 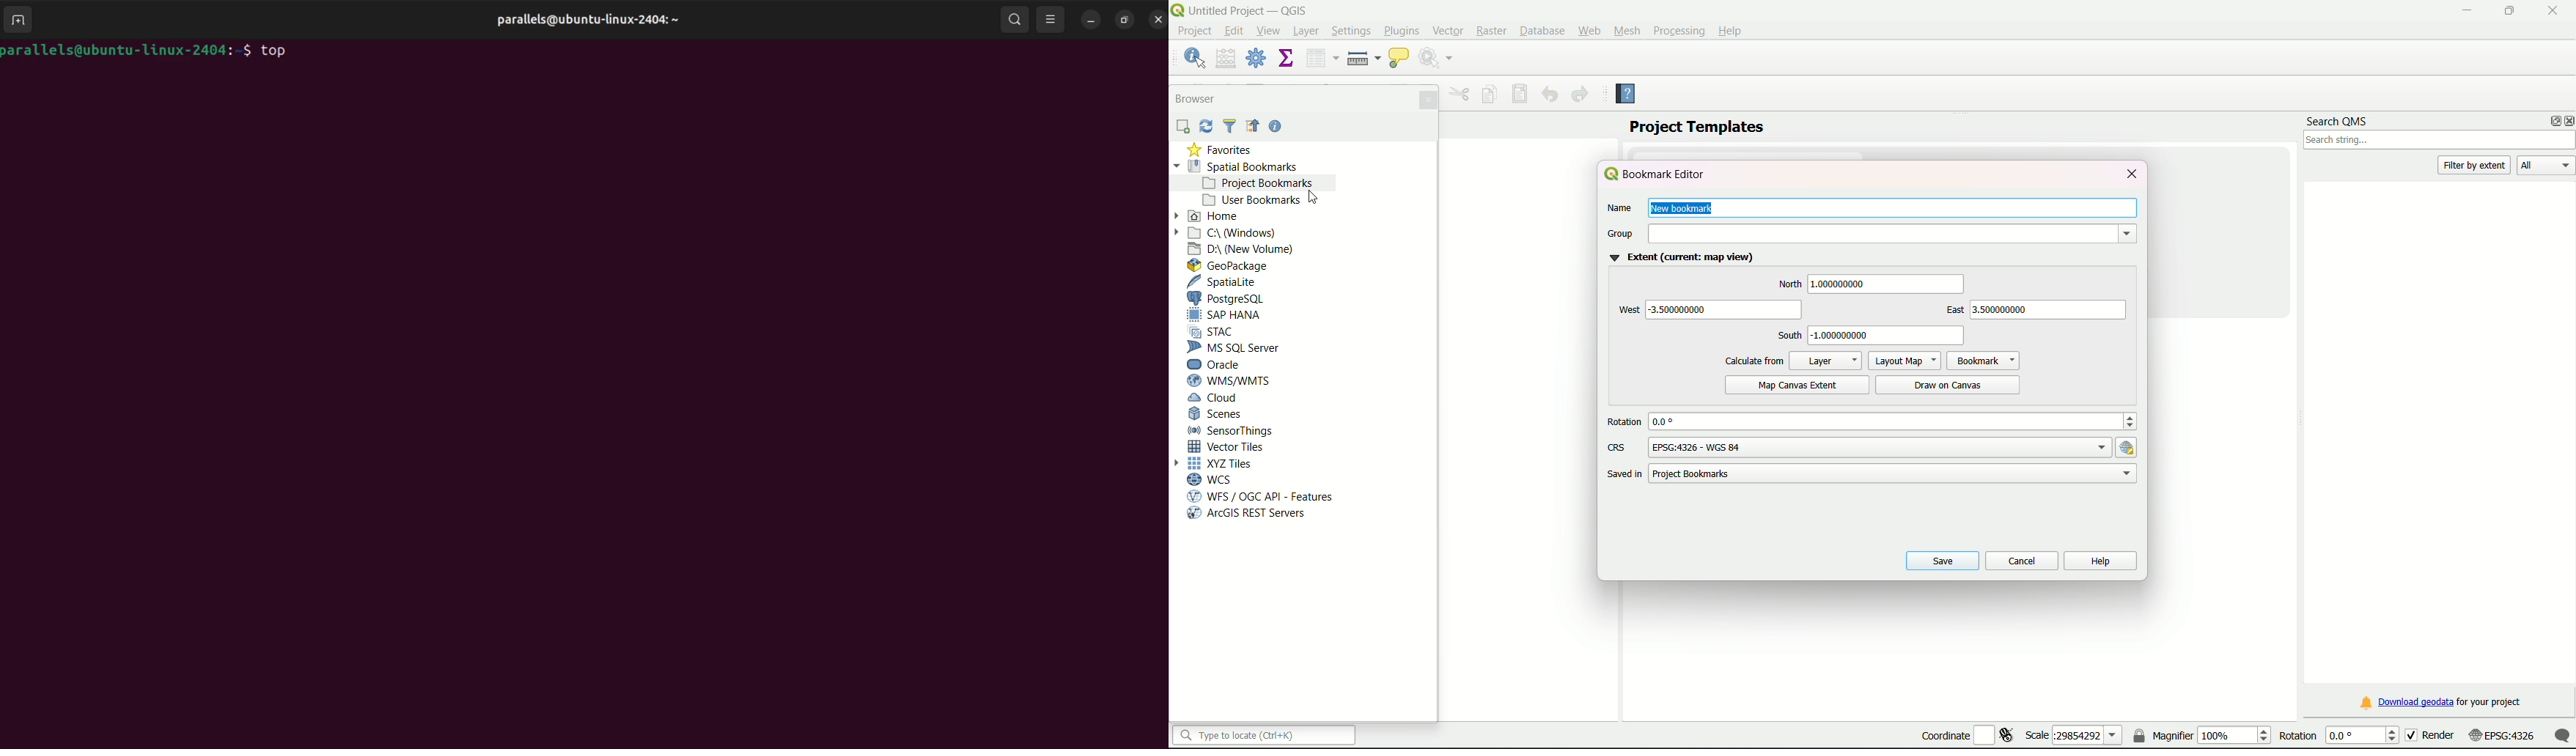 I want to click on Copy feature, so click(x=1489, y=95).